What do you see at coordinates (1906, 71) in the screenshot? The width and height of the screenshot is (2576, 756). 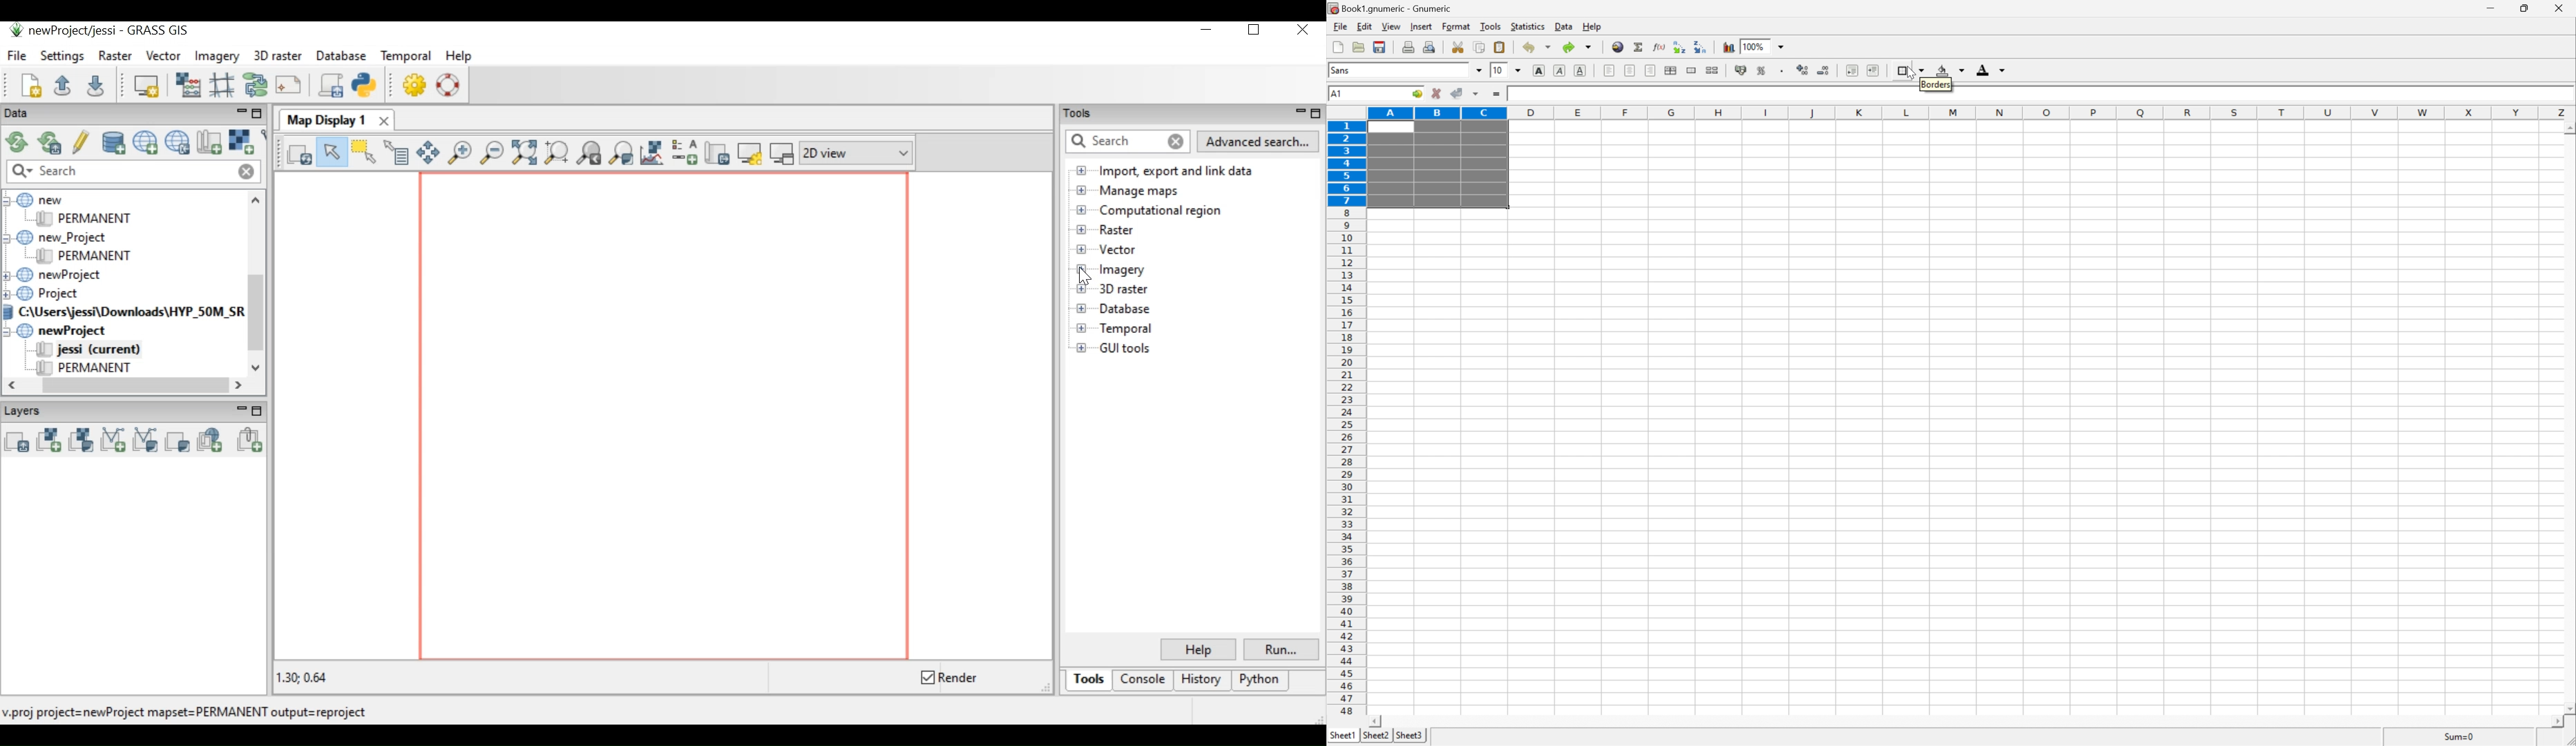 I see `cursor on borders` at bounding box center [1906, 71].